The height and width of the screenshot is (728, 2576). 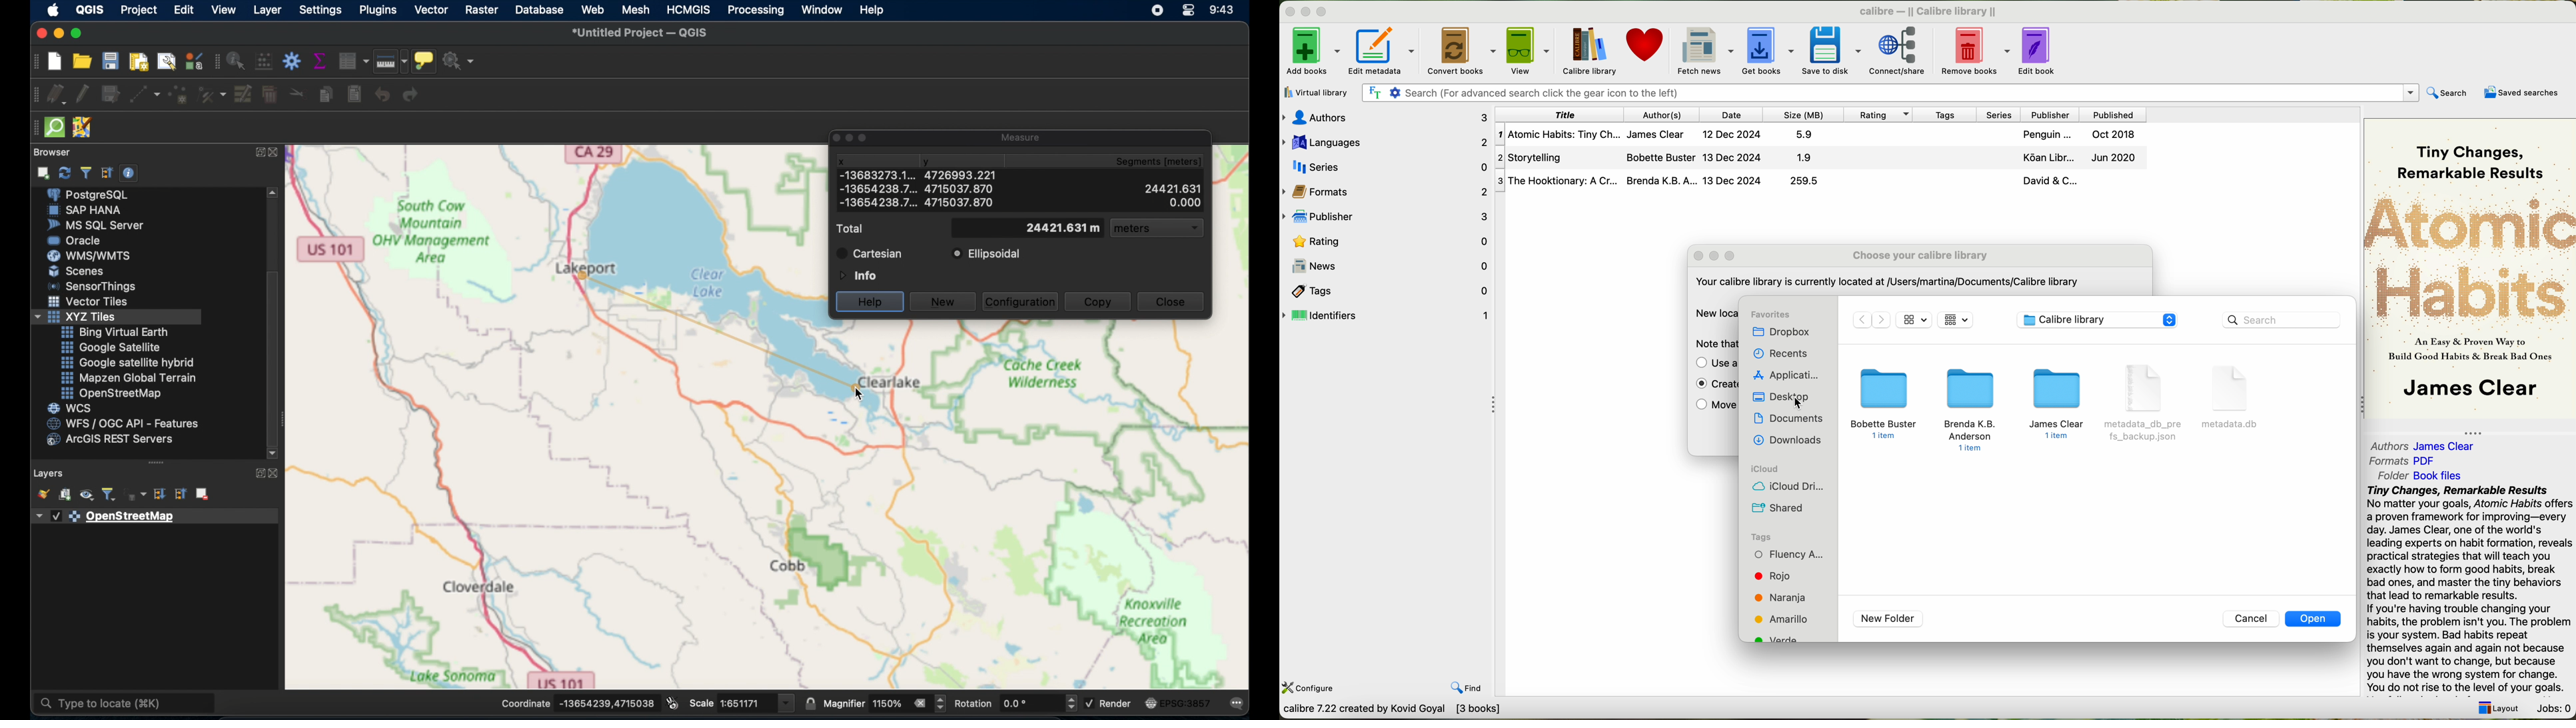 I want to click on project toolbar, so click(x=33, y=63).